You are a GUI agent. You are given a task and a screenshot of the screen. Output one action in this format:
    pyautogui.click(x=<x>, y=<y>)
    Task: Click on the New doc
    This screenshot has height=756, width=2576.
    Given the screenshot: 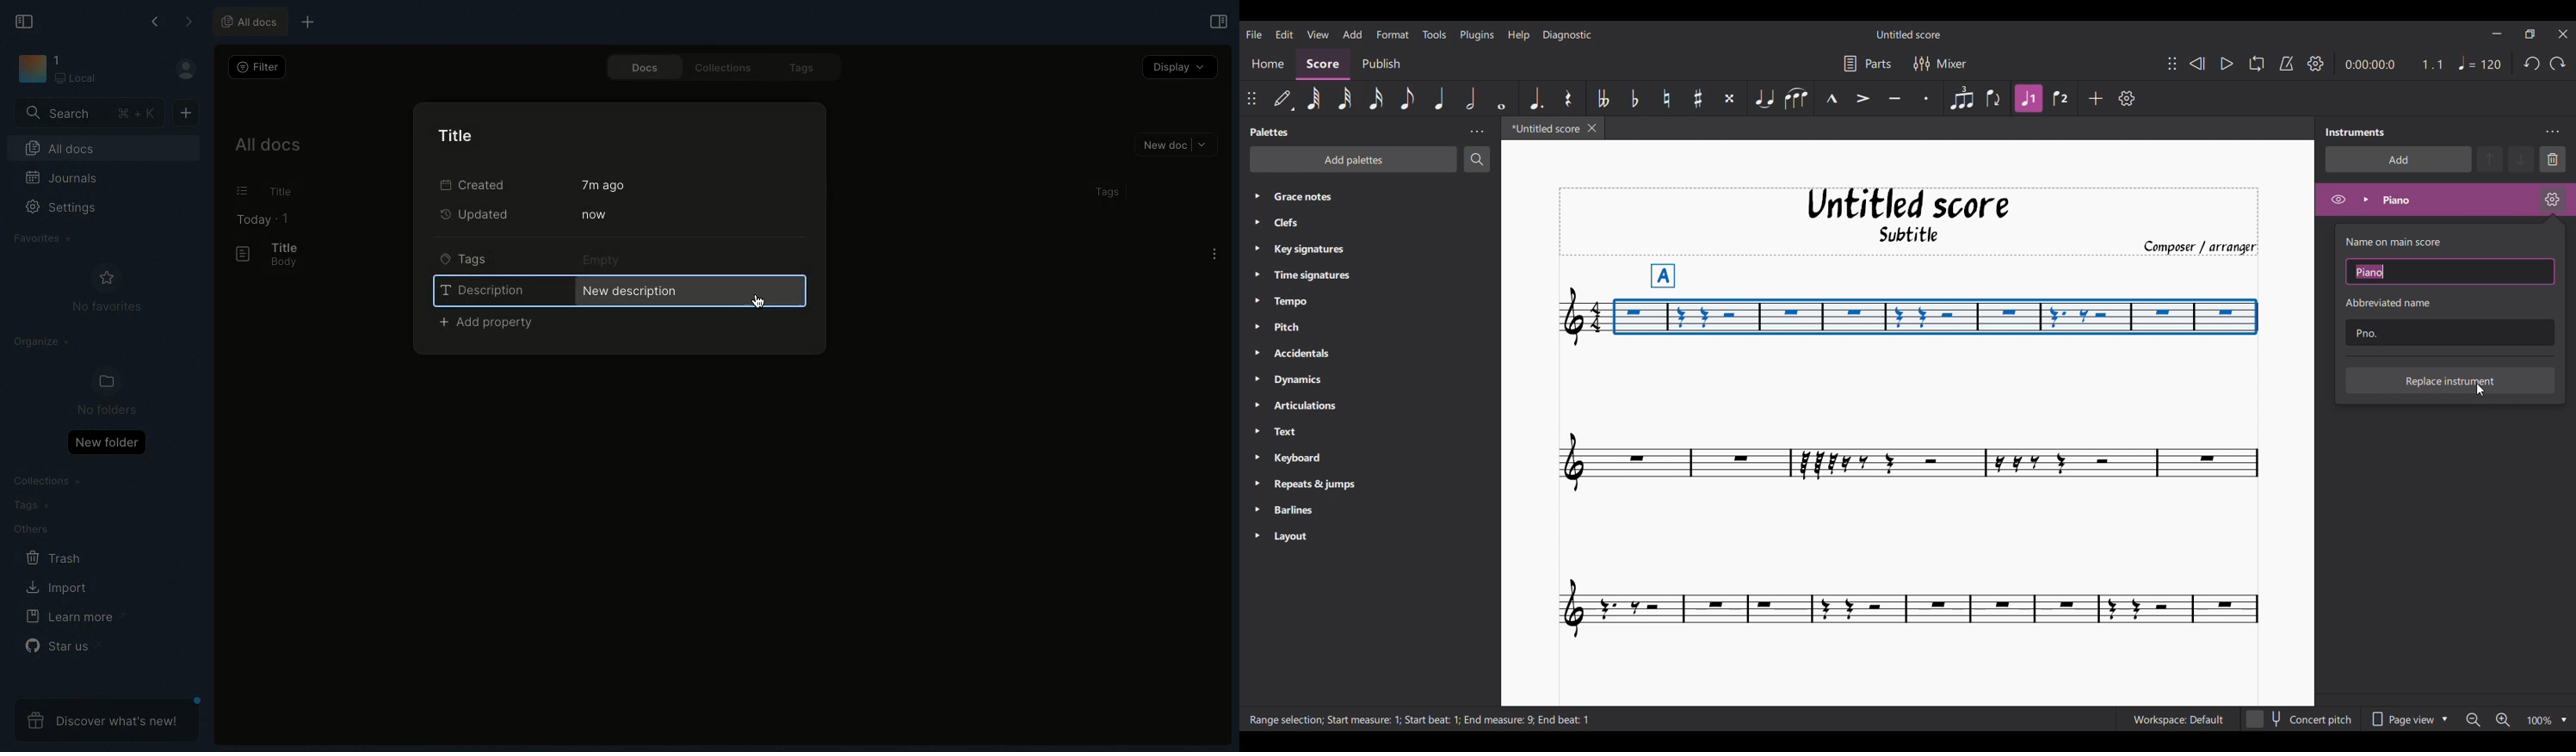 What is the action you would take?
    pyautogui.click(x=1176, y=146)
    